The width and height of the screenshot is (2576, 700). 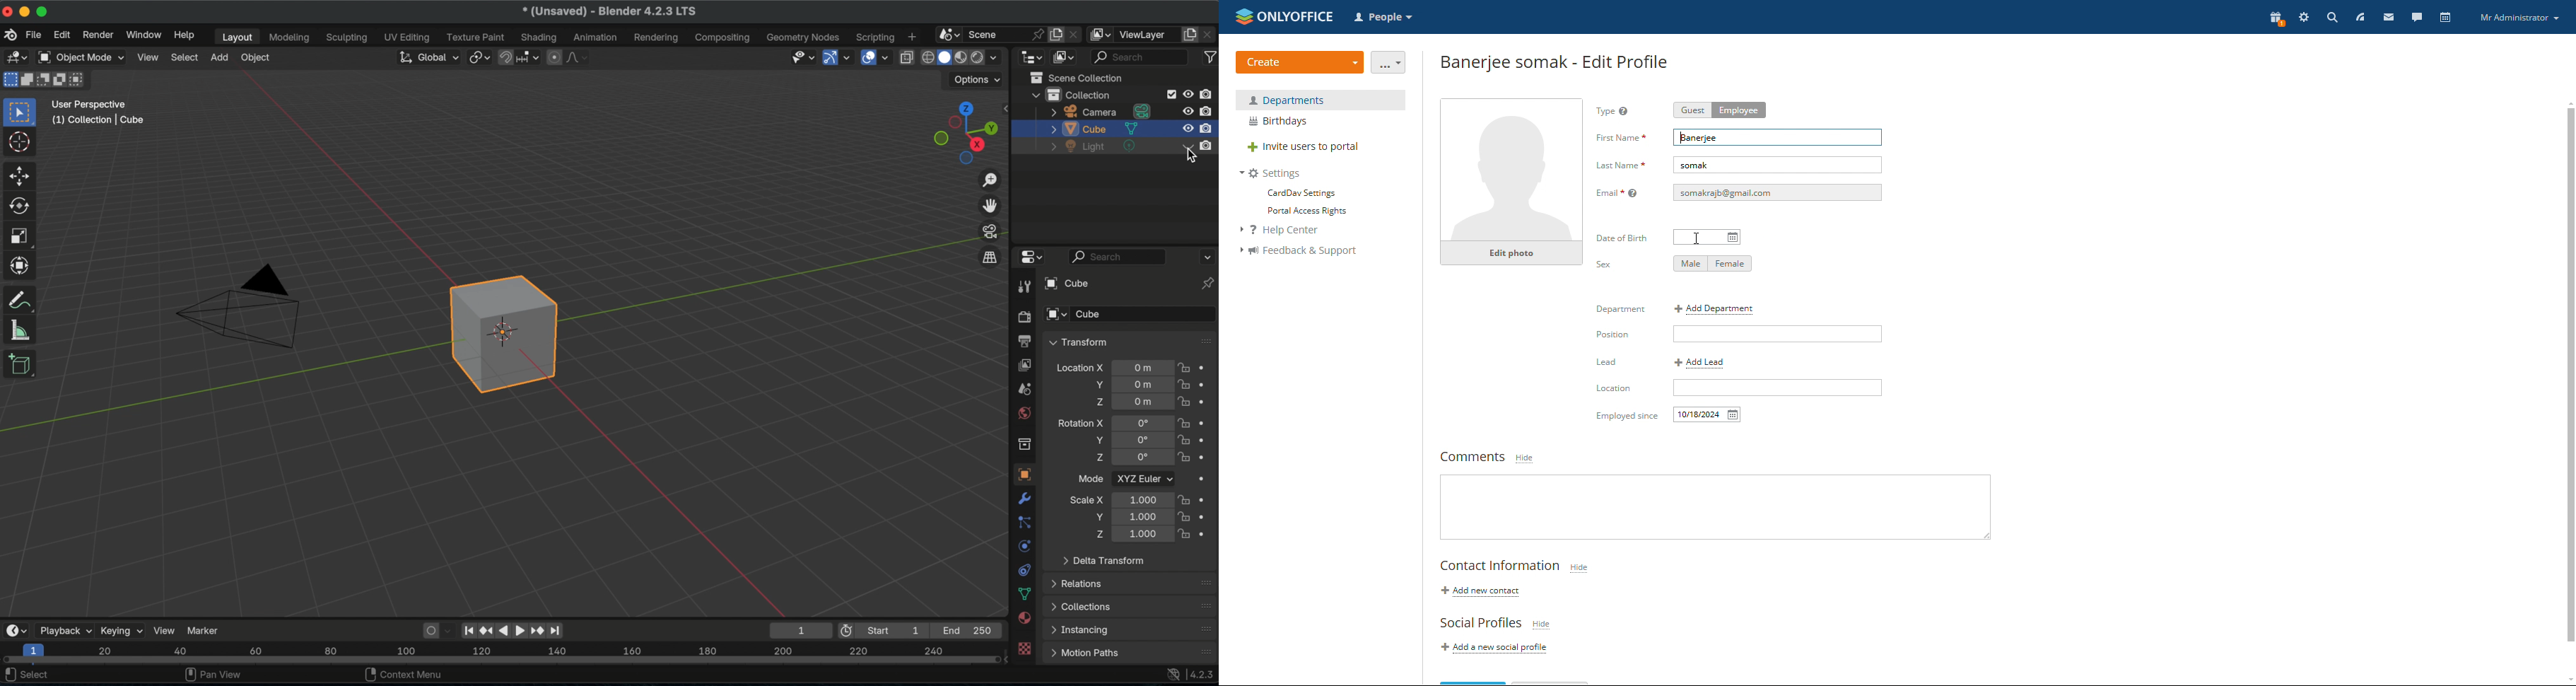 I want to click on browse scene to be linked, so click(x=947, y=33).